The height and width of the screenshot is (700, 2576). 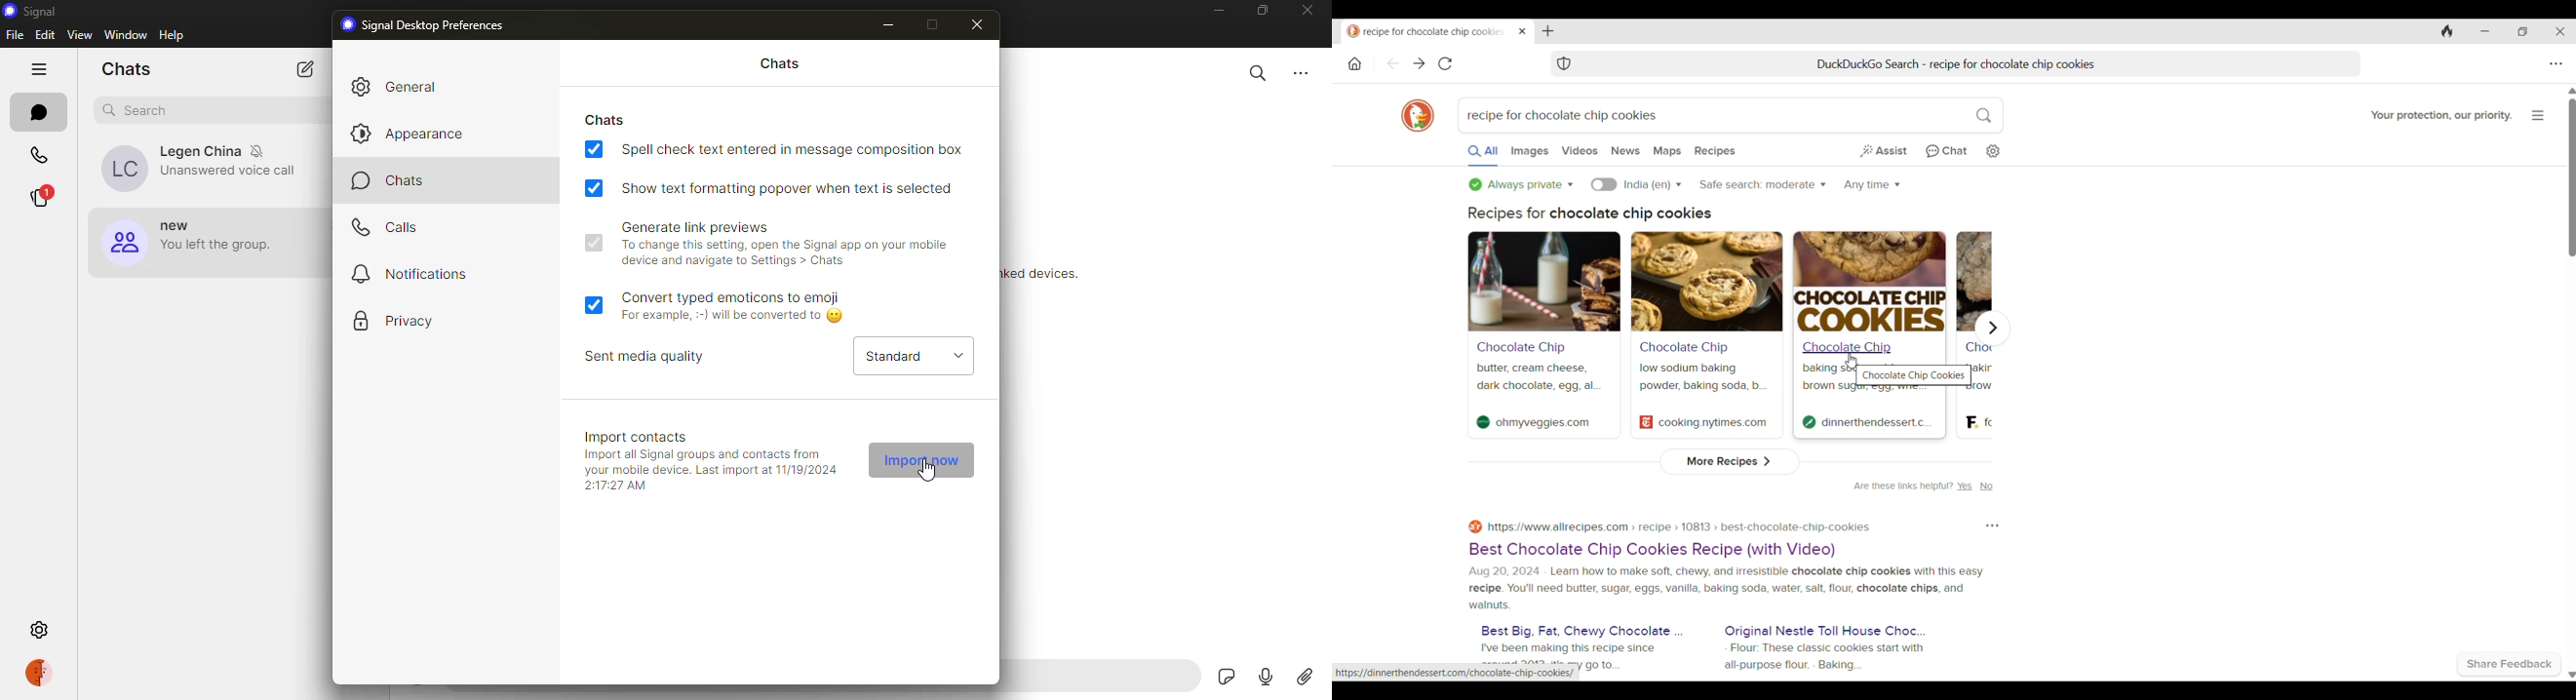 I want to click on chats, so click(x=126, y=68).